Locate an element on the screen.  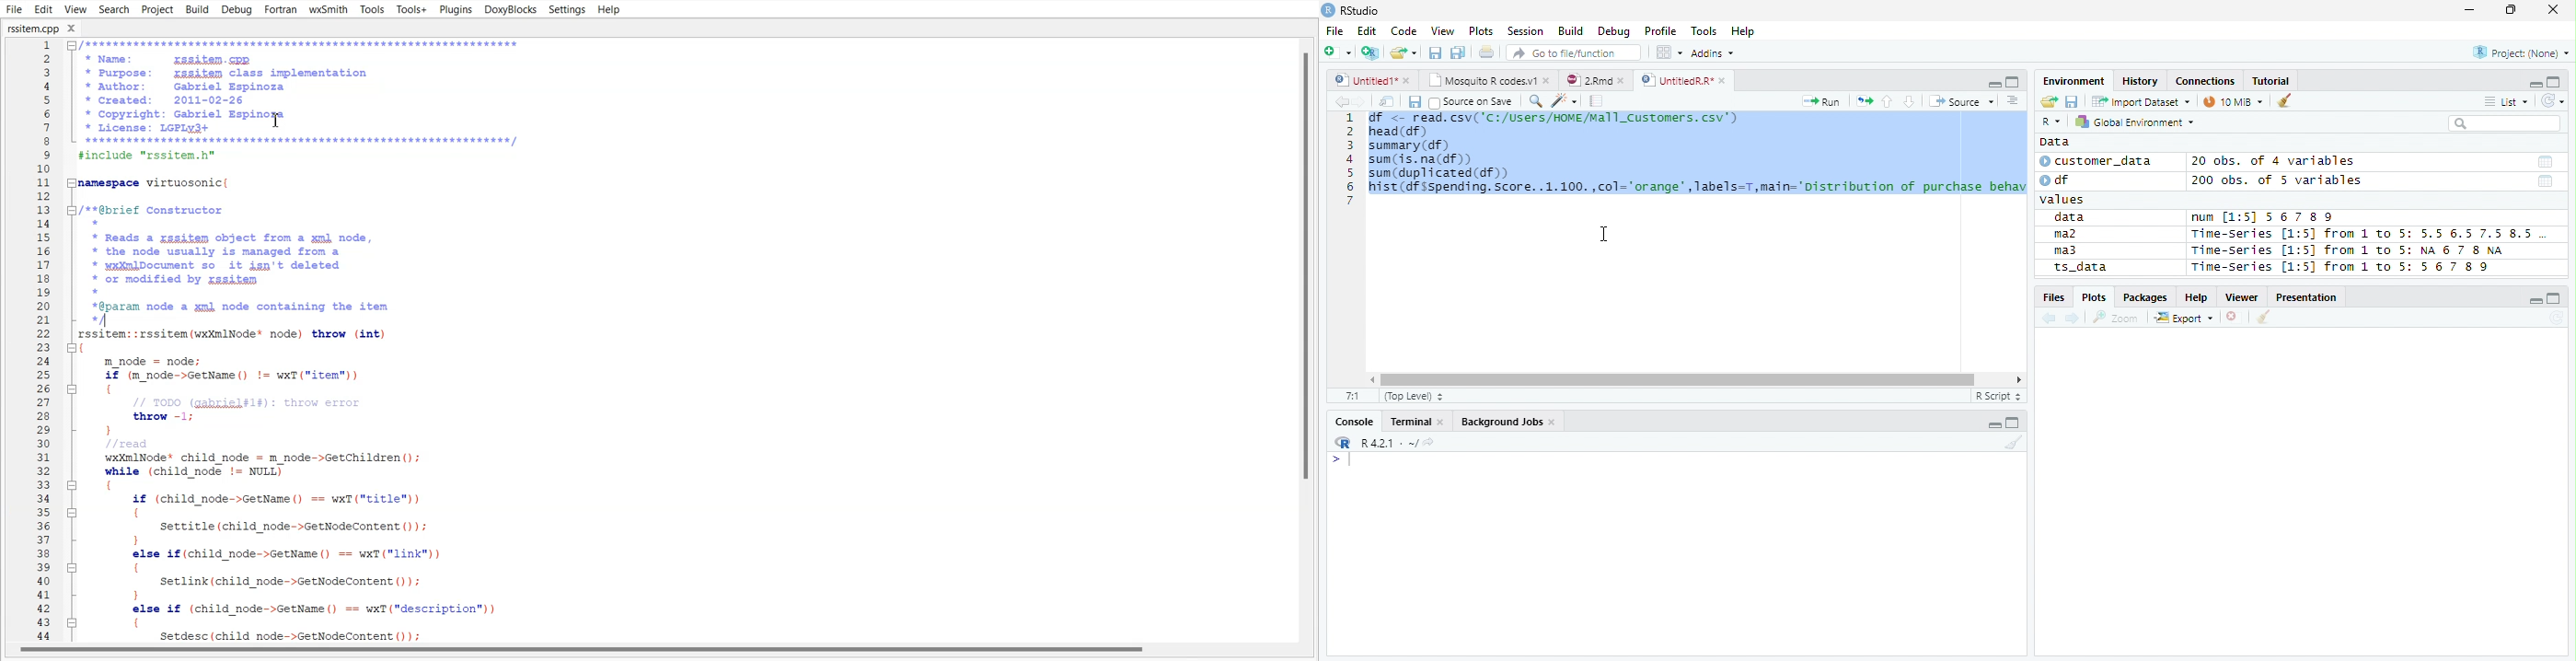
Code is located at coordinates (1405, 31).